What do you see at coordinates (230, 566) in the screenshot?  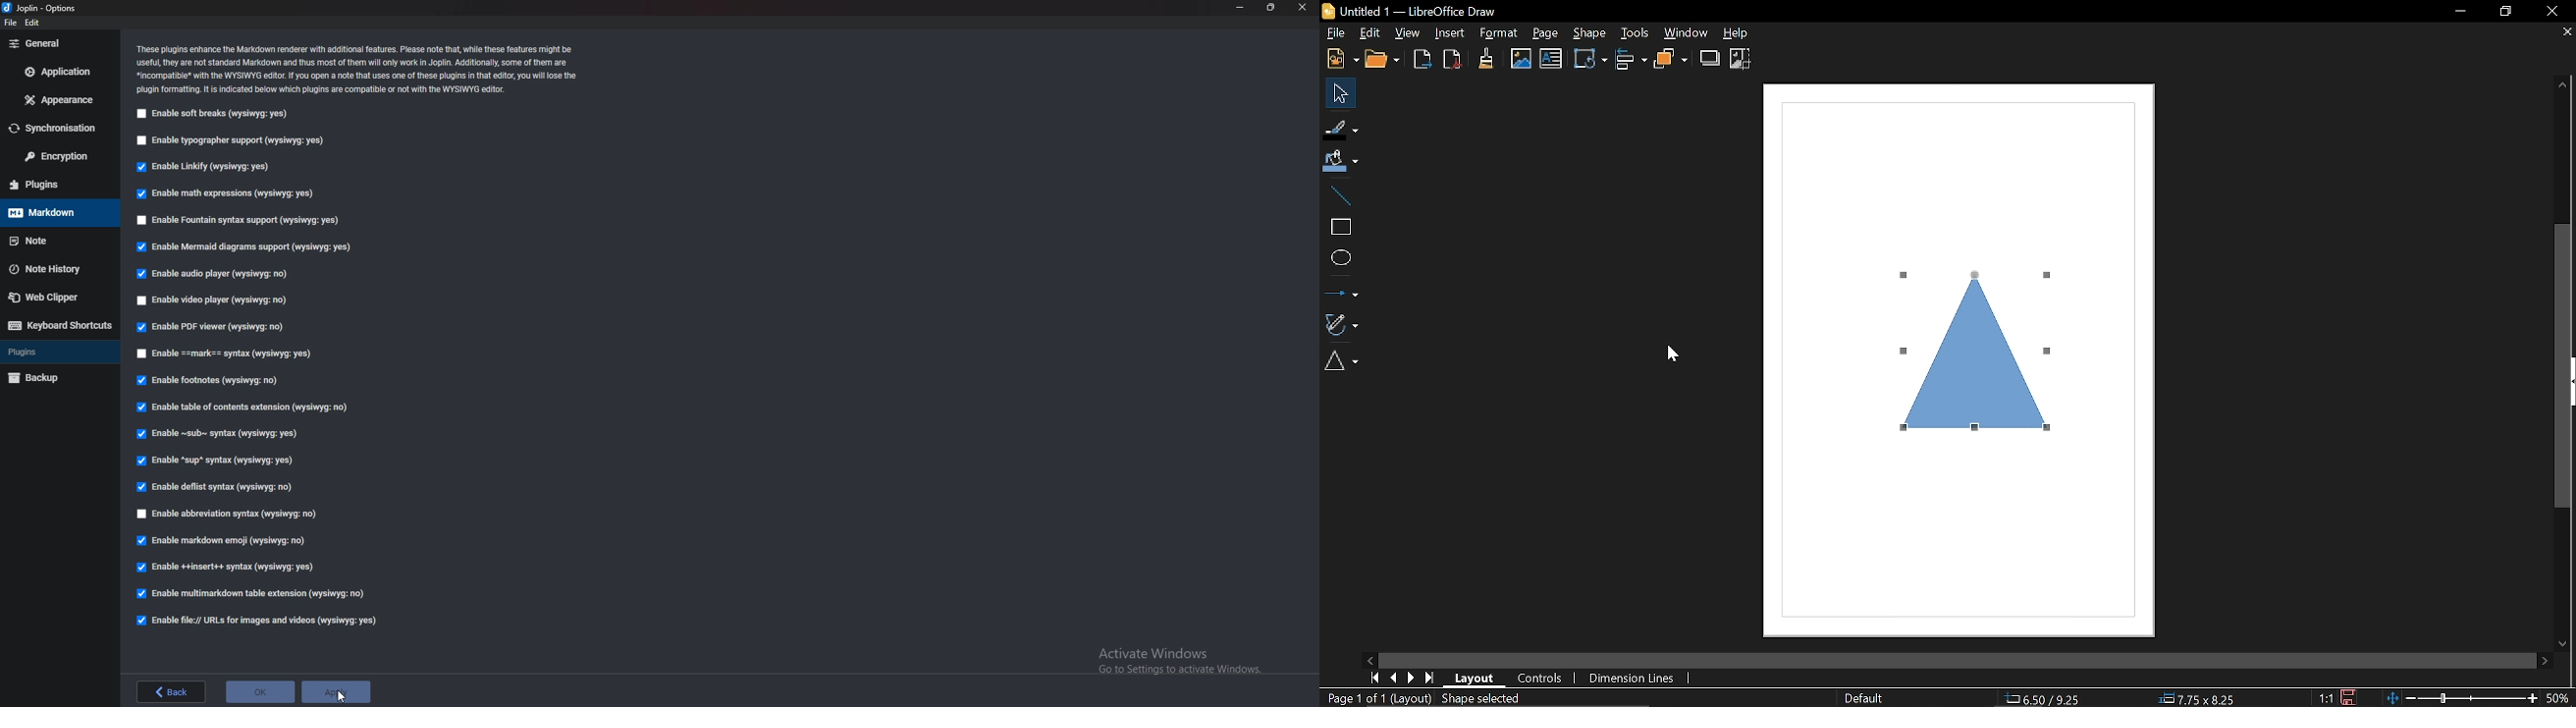 I see `Enable insert syntax` at bounding box center [230, 566].